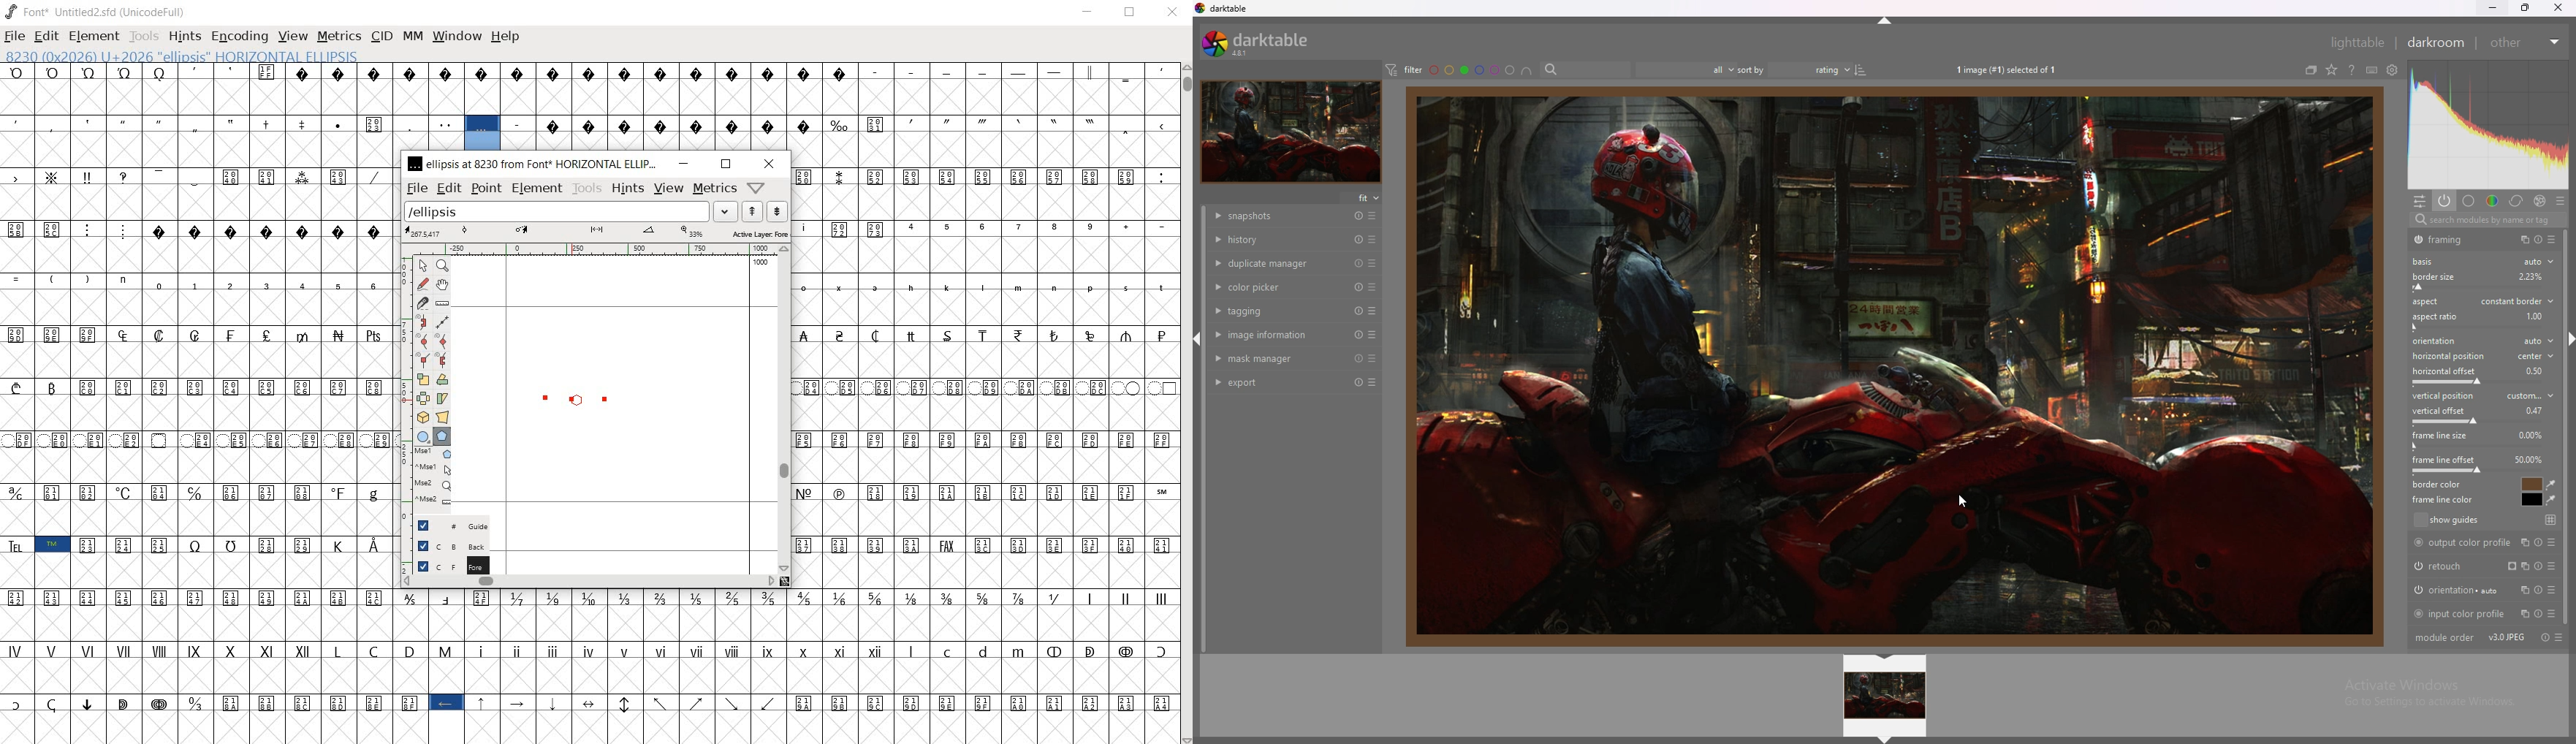 The width and height of the screenshot is (2576, 756). I want to click on image preview, so click(1886, 696).